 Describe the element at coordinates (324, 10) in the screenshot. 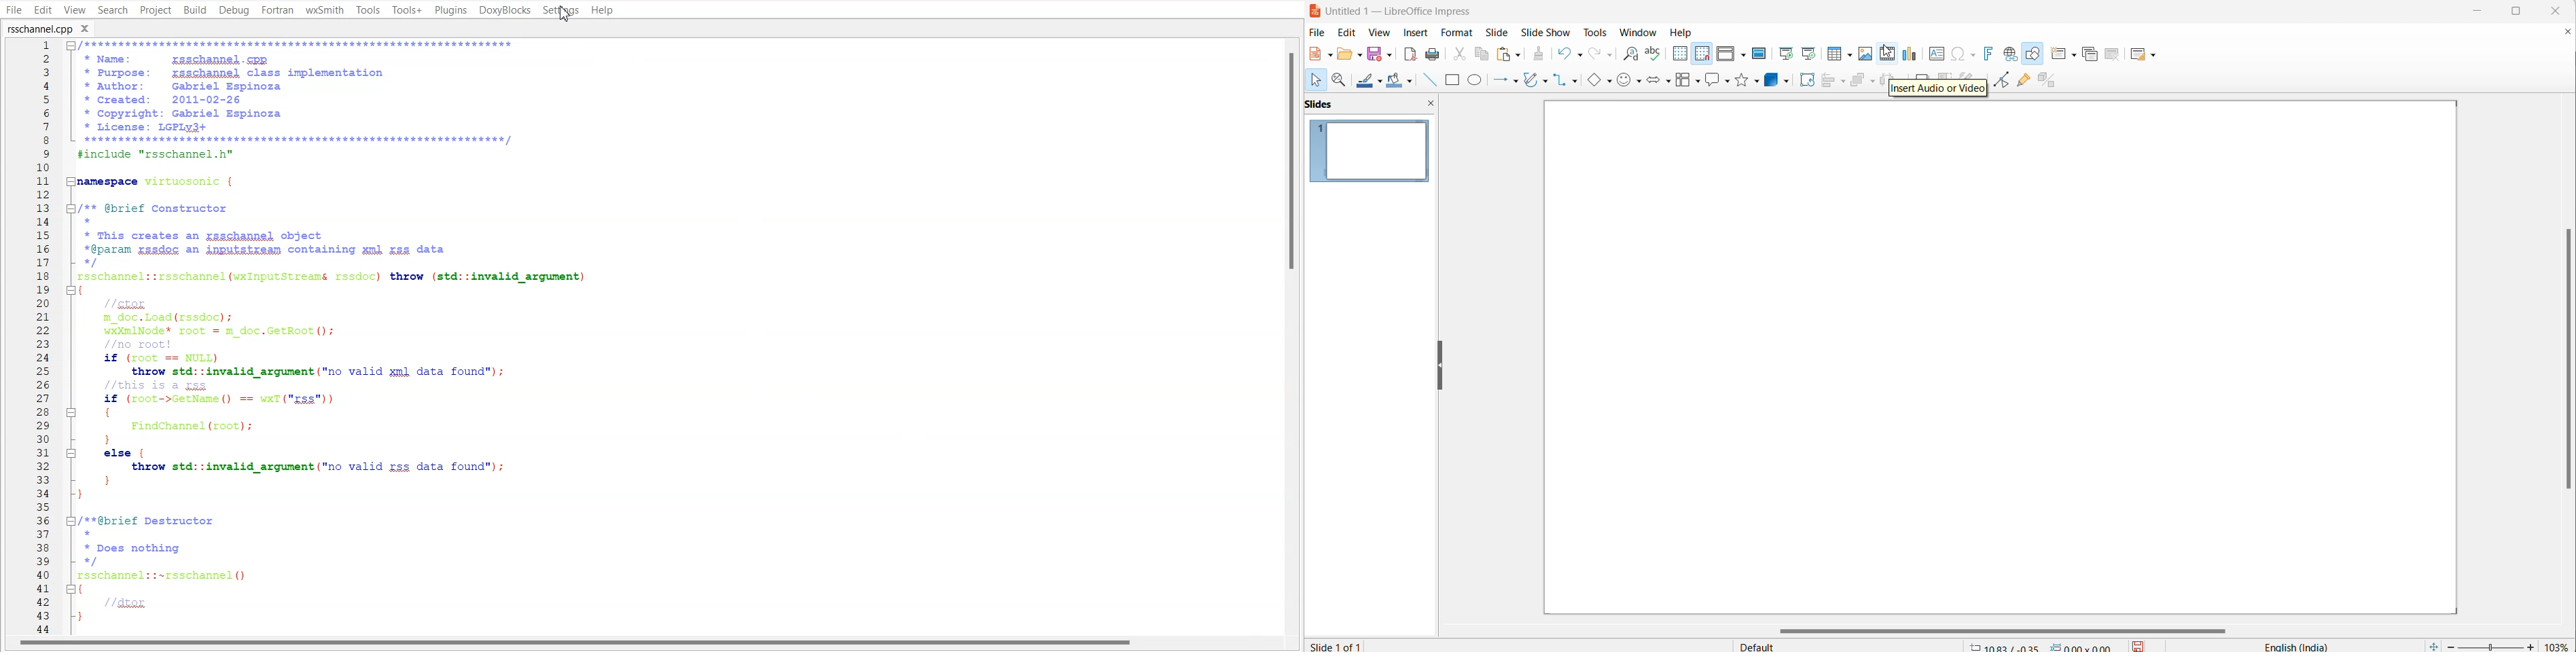

I see `wxSmith` at that location.